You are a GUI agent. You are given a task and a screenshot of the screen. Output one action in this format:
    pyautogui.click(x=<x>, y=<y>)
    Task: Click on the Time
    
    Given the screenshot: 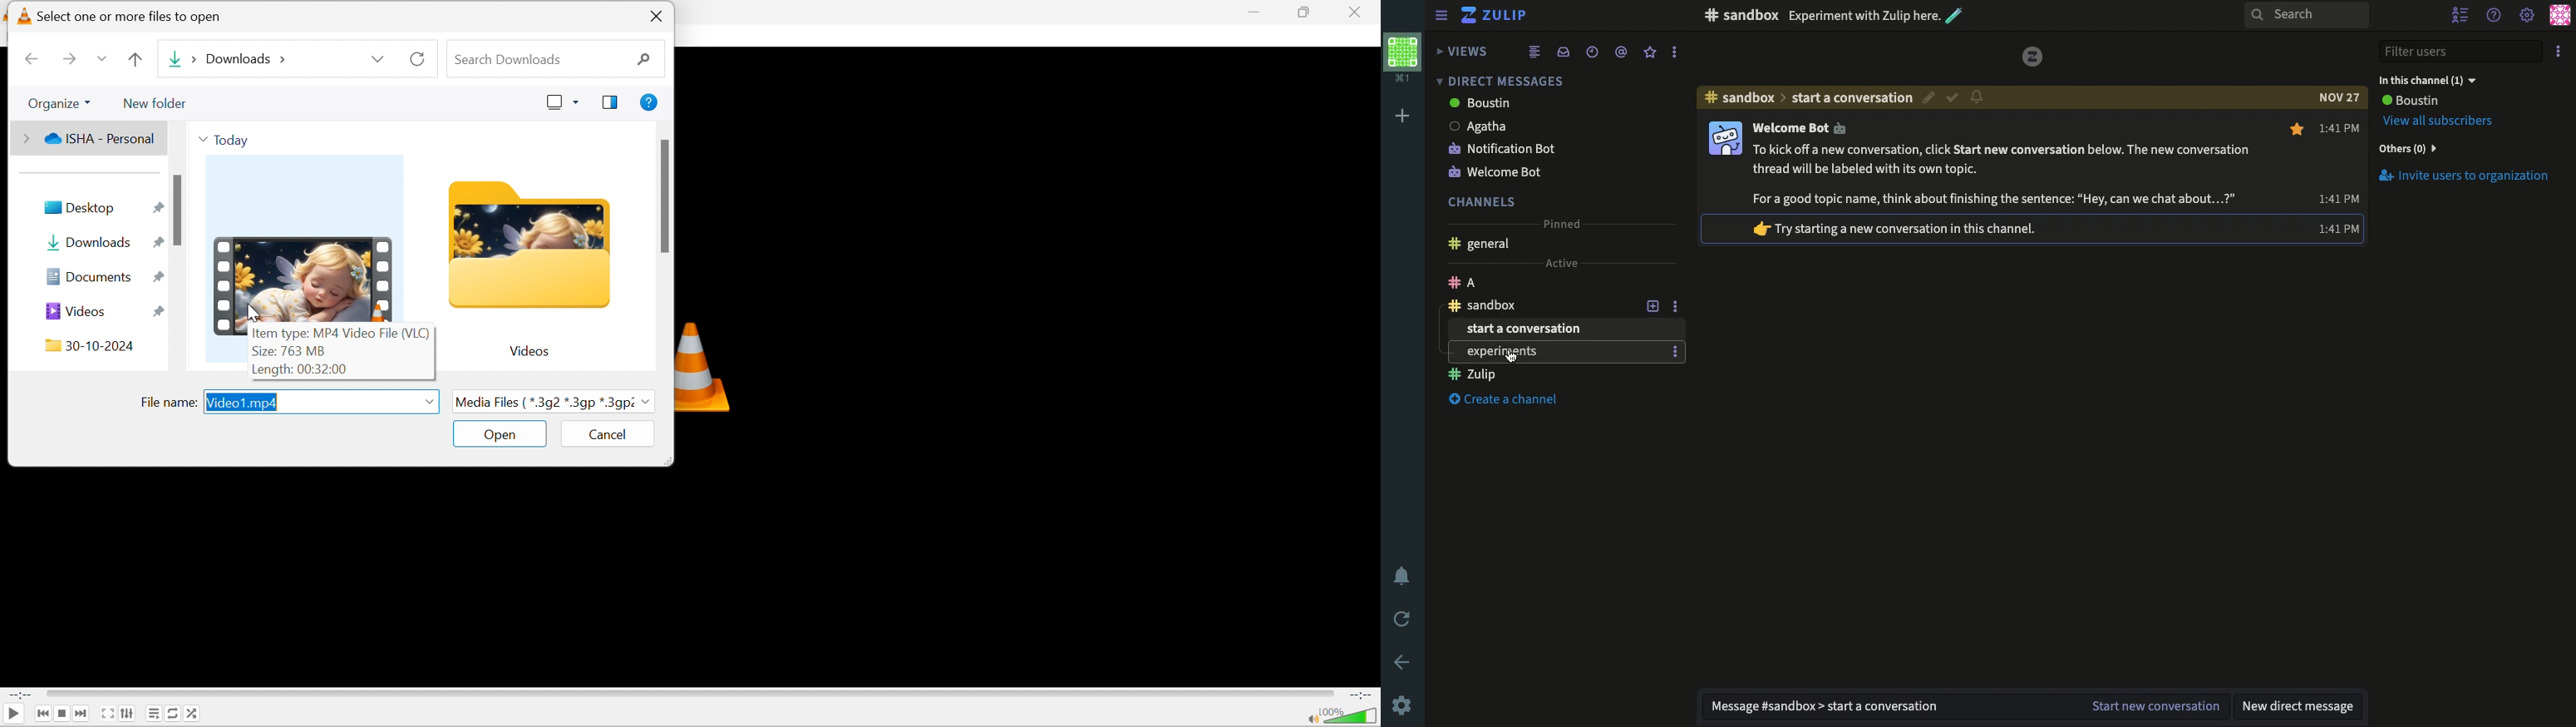 What is the action you would take?
    pyautogui.click(x=1590, y=52)
    